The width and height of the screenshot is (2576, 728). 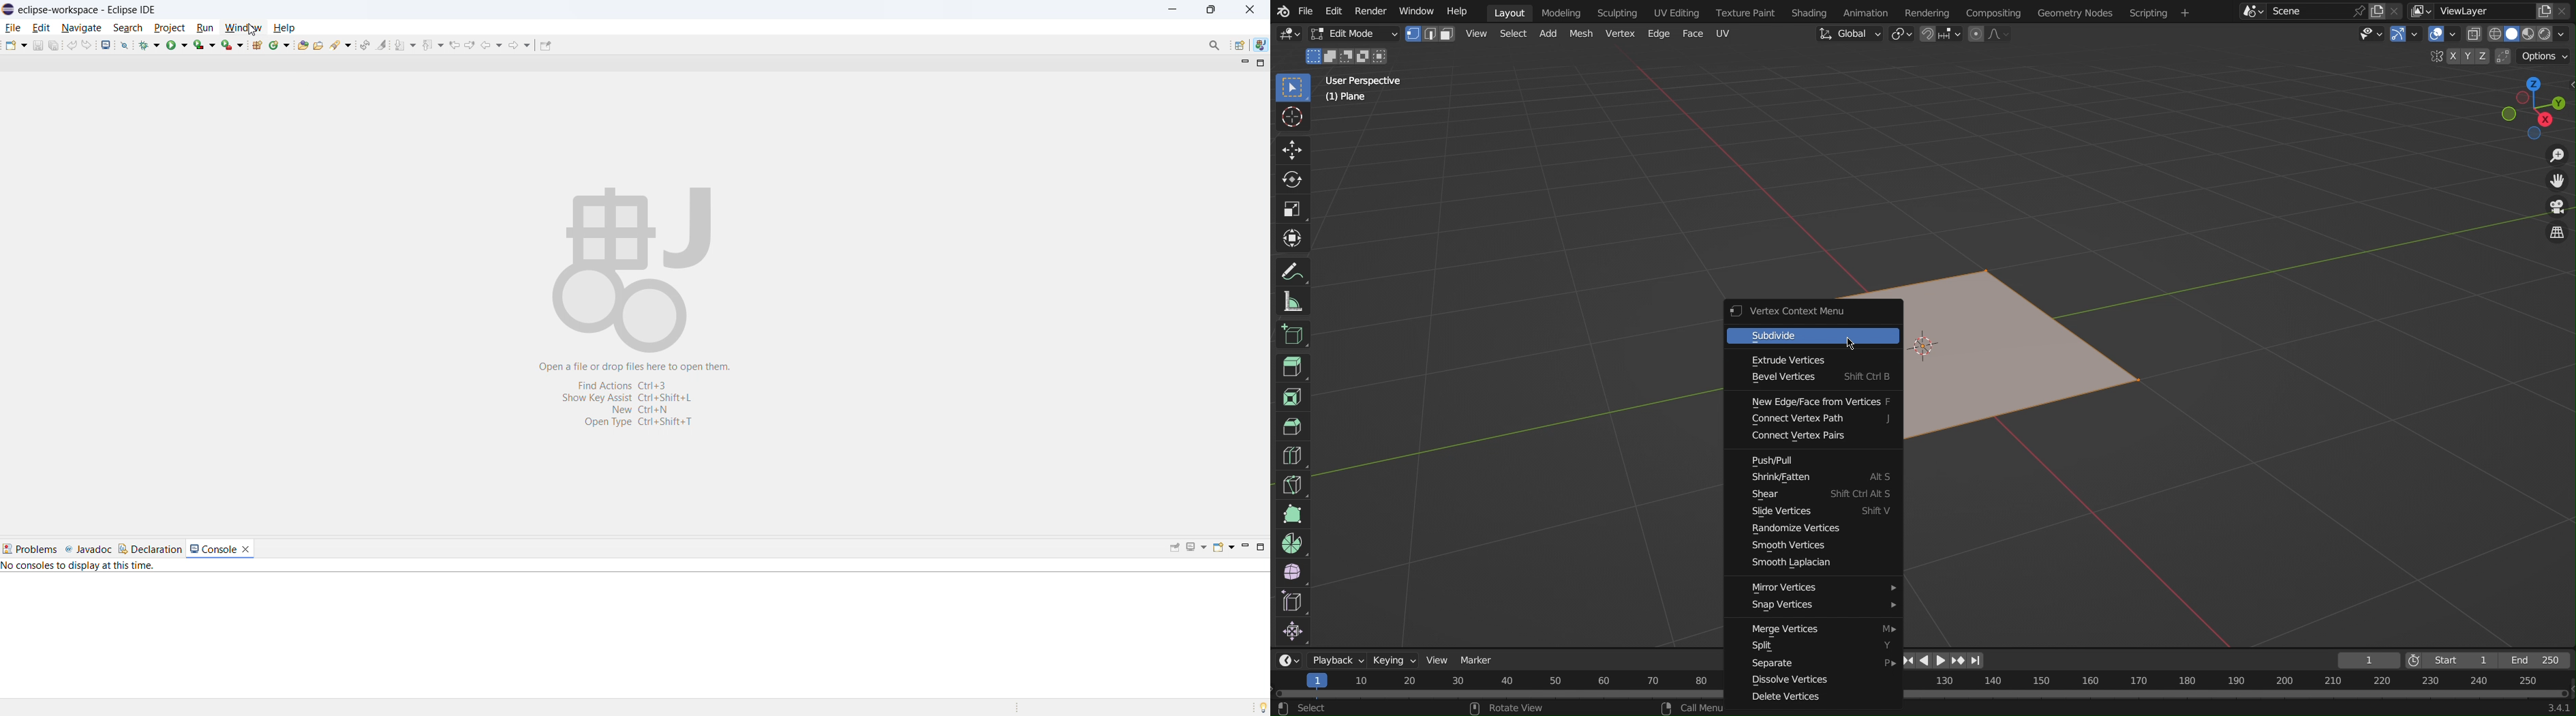 I want to click on save, so click(x=38, y=45).